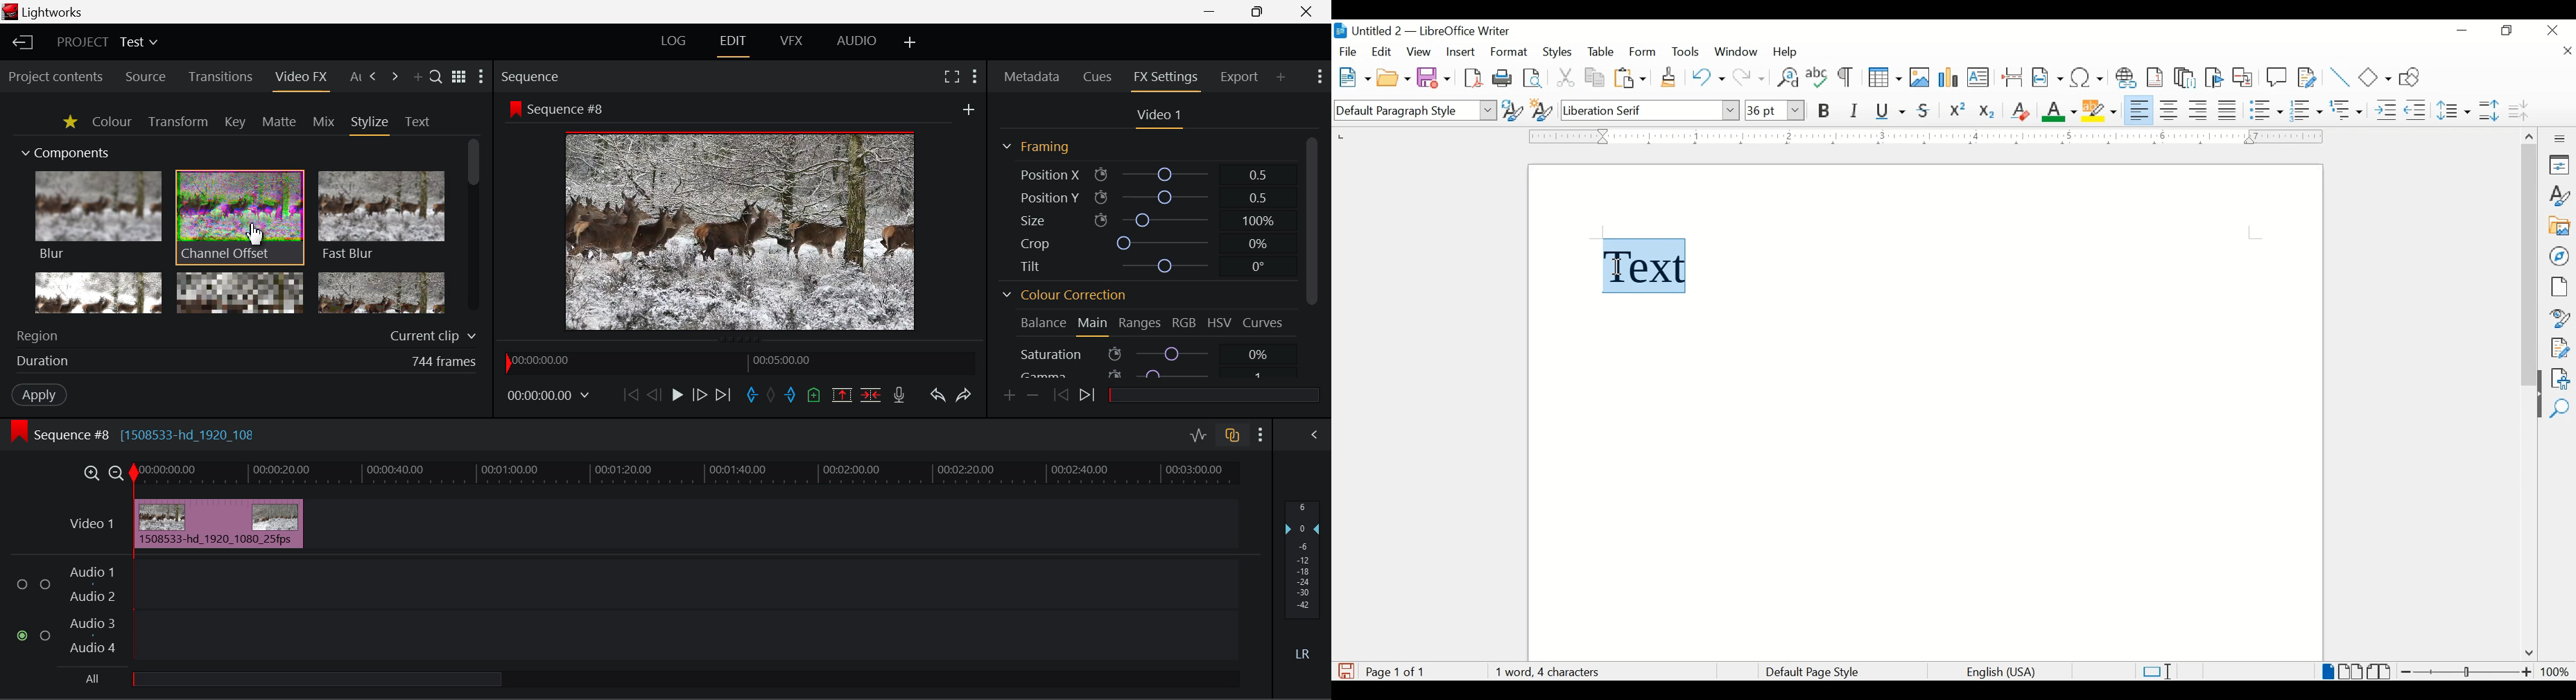  Describe the element at coordinates (147, 76) in the screenshot. I see `Source` at that location.